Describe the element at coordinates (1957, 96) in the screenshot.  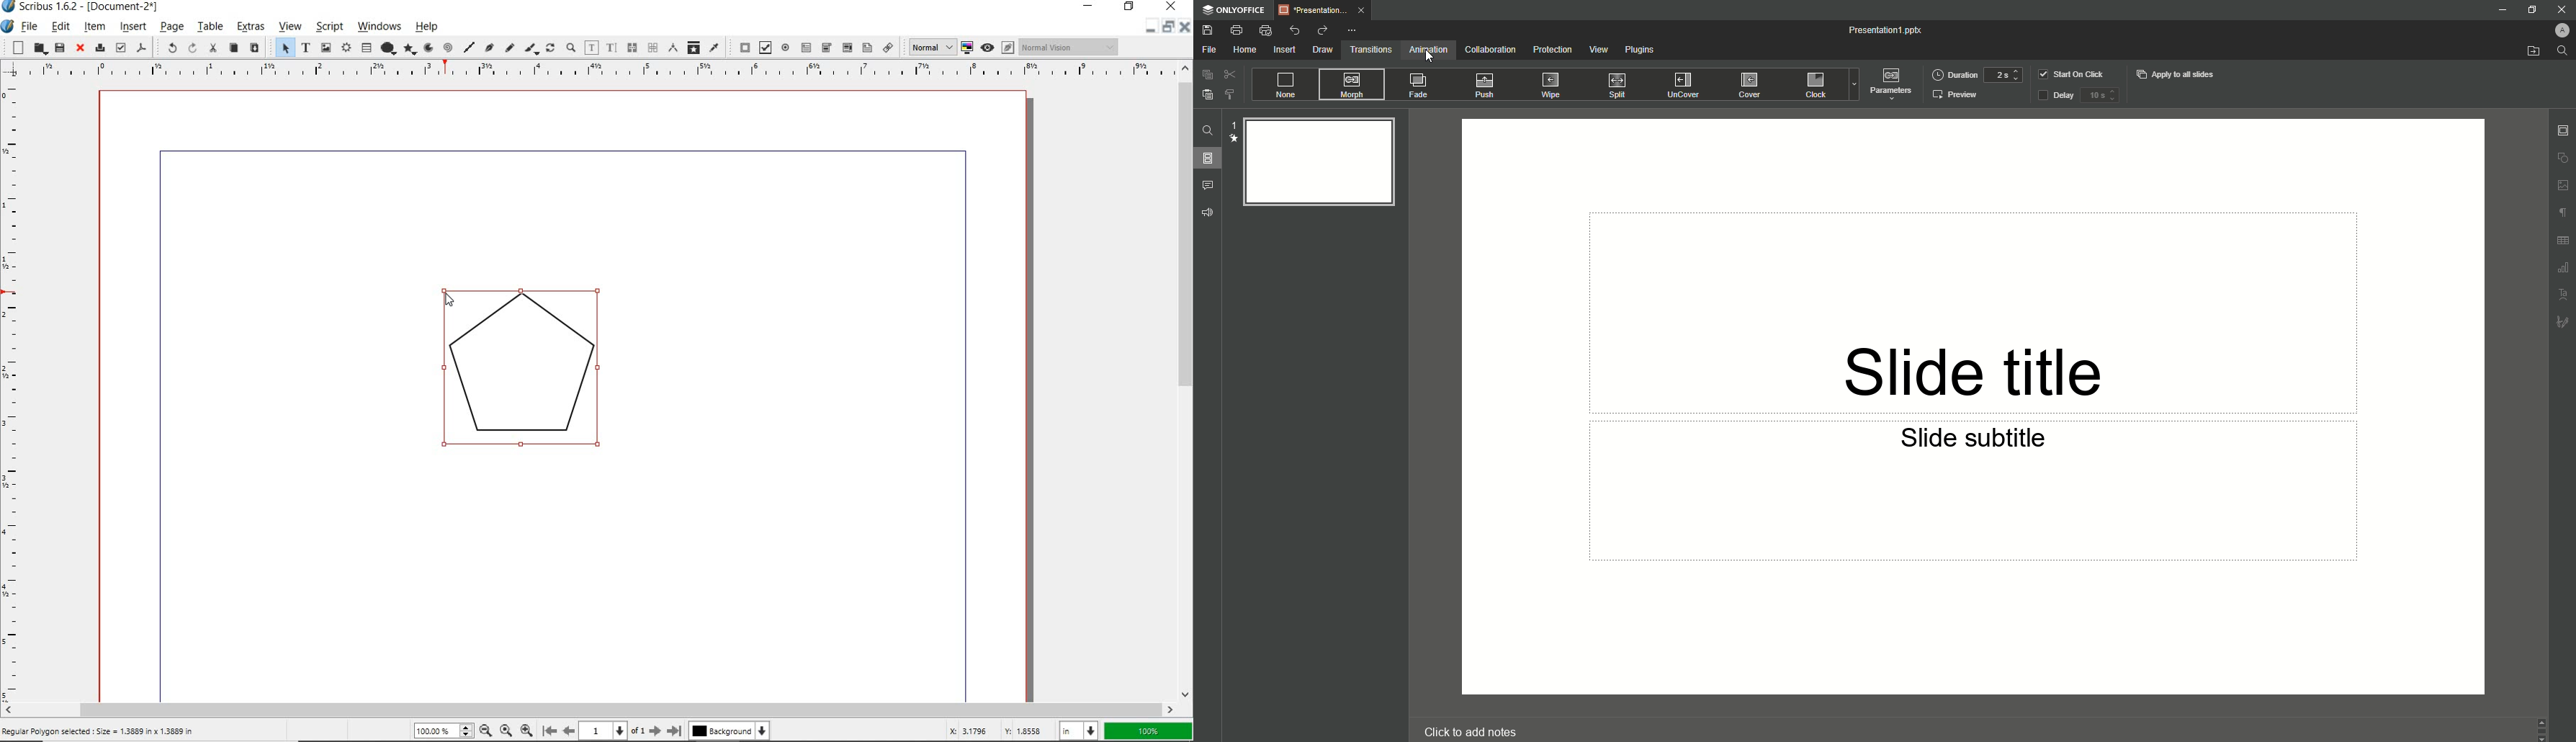
I see `Preview` at that location.